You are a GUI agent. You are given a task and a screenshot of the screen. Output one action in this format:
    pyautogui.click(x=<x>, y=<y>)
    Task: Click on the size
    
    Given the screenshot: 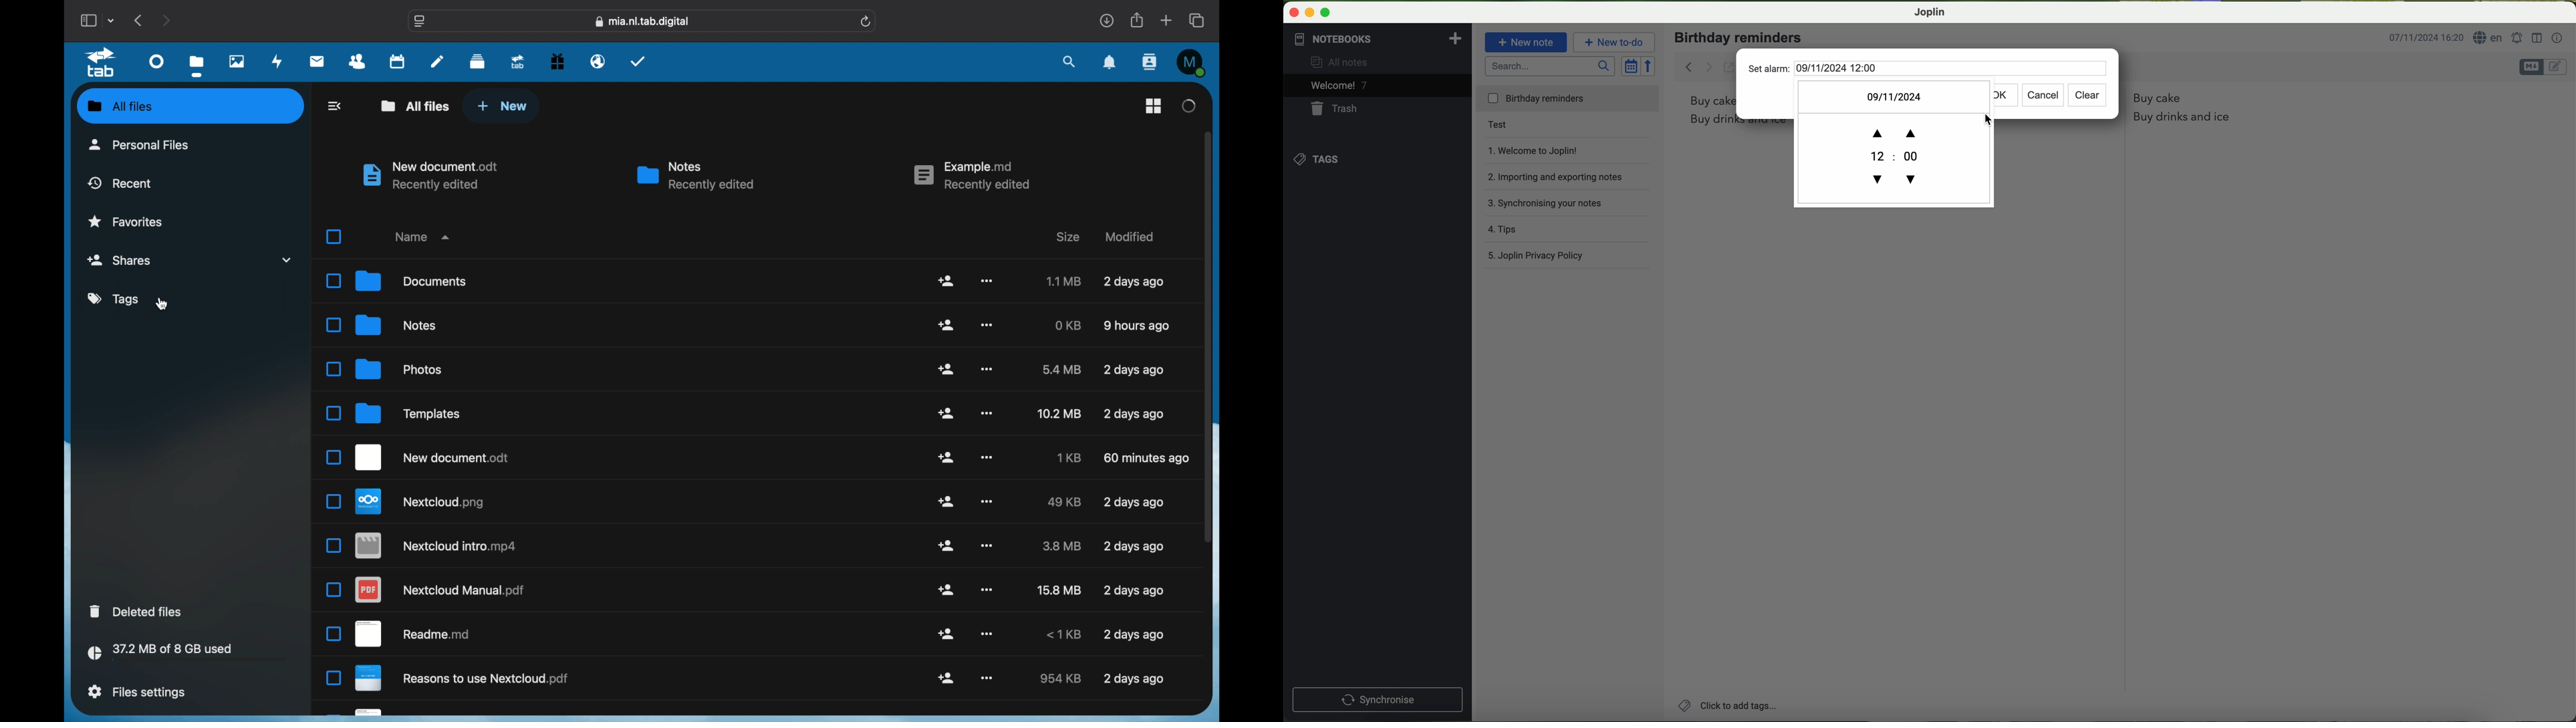 What is the action you would take?
    pyautogui.click(x=1063, y=281)
    